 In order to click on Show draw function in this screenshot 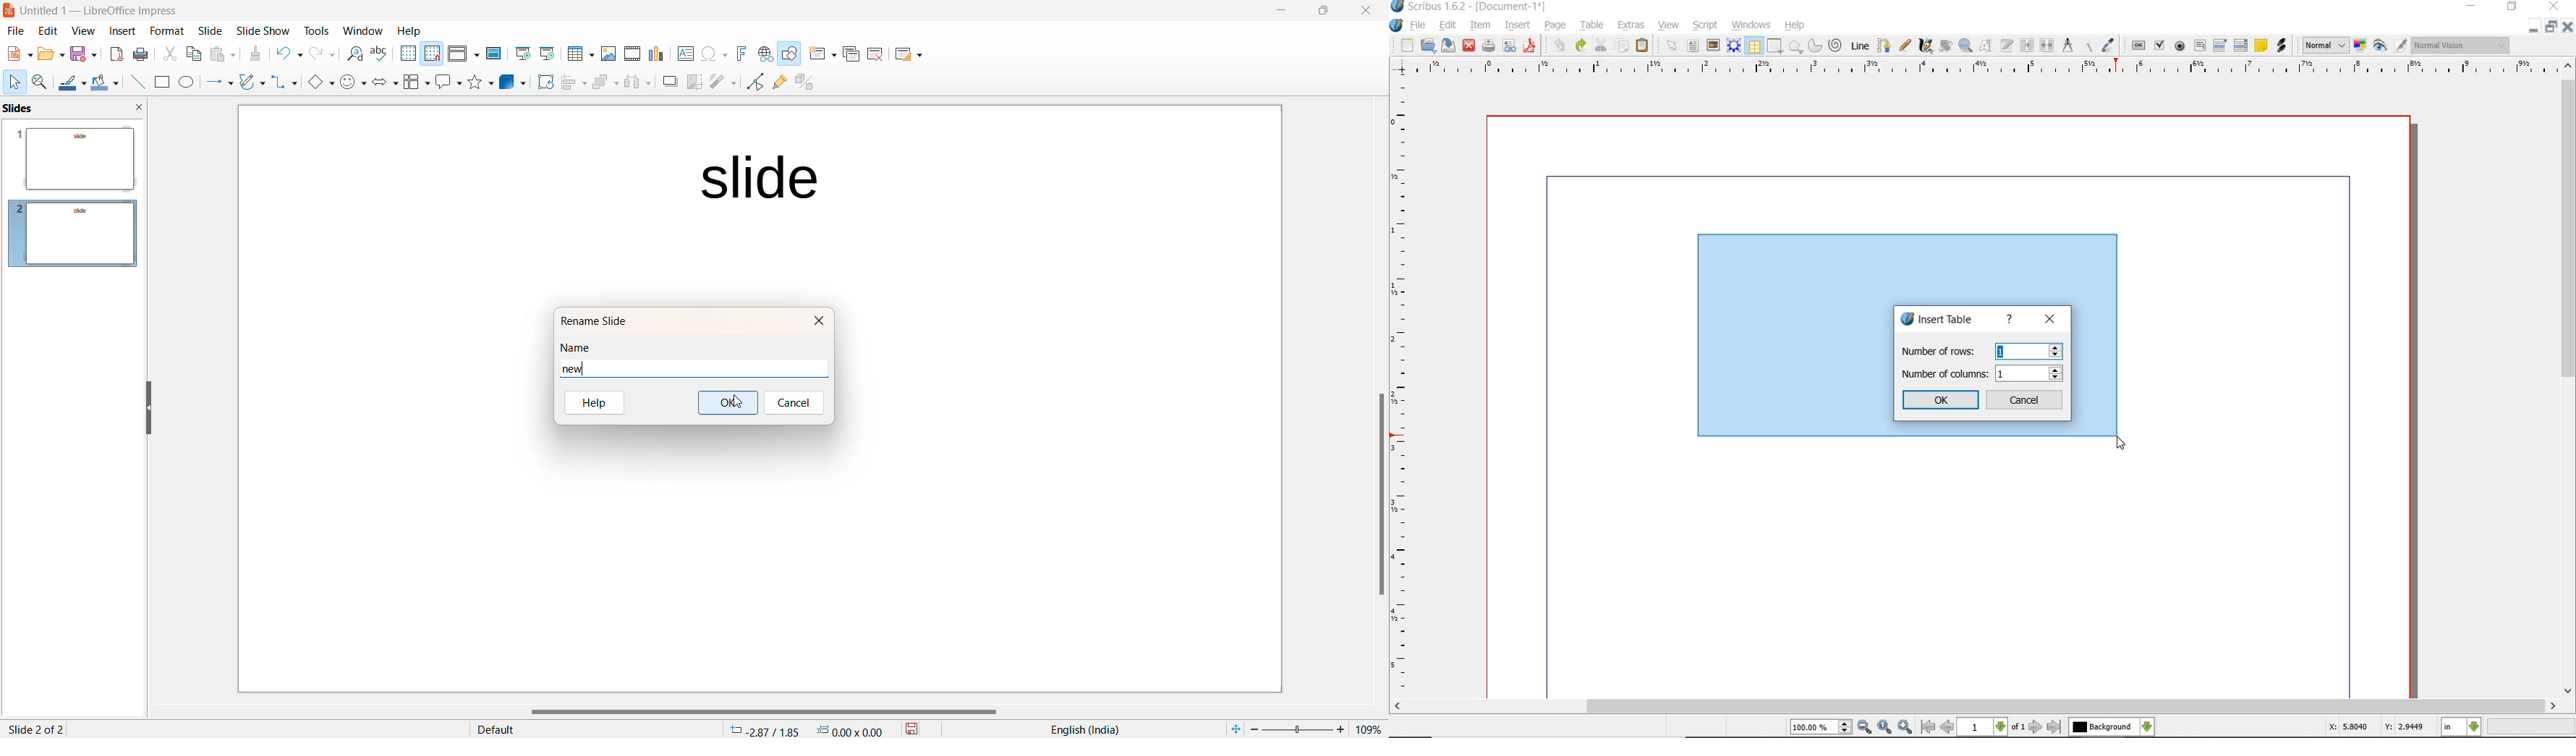, I will do `click(789, 55)`.